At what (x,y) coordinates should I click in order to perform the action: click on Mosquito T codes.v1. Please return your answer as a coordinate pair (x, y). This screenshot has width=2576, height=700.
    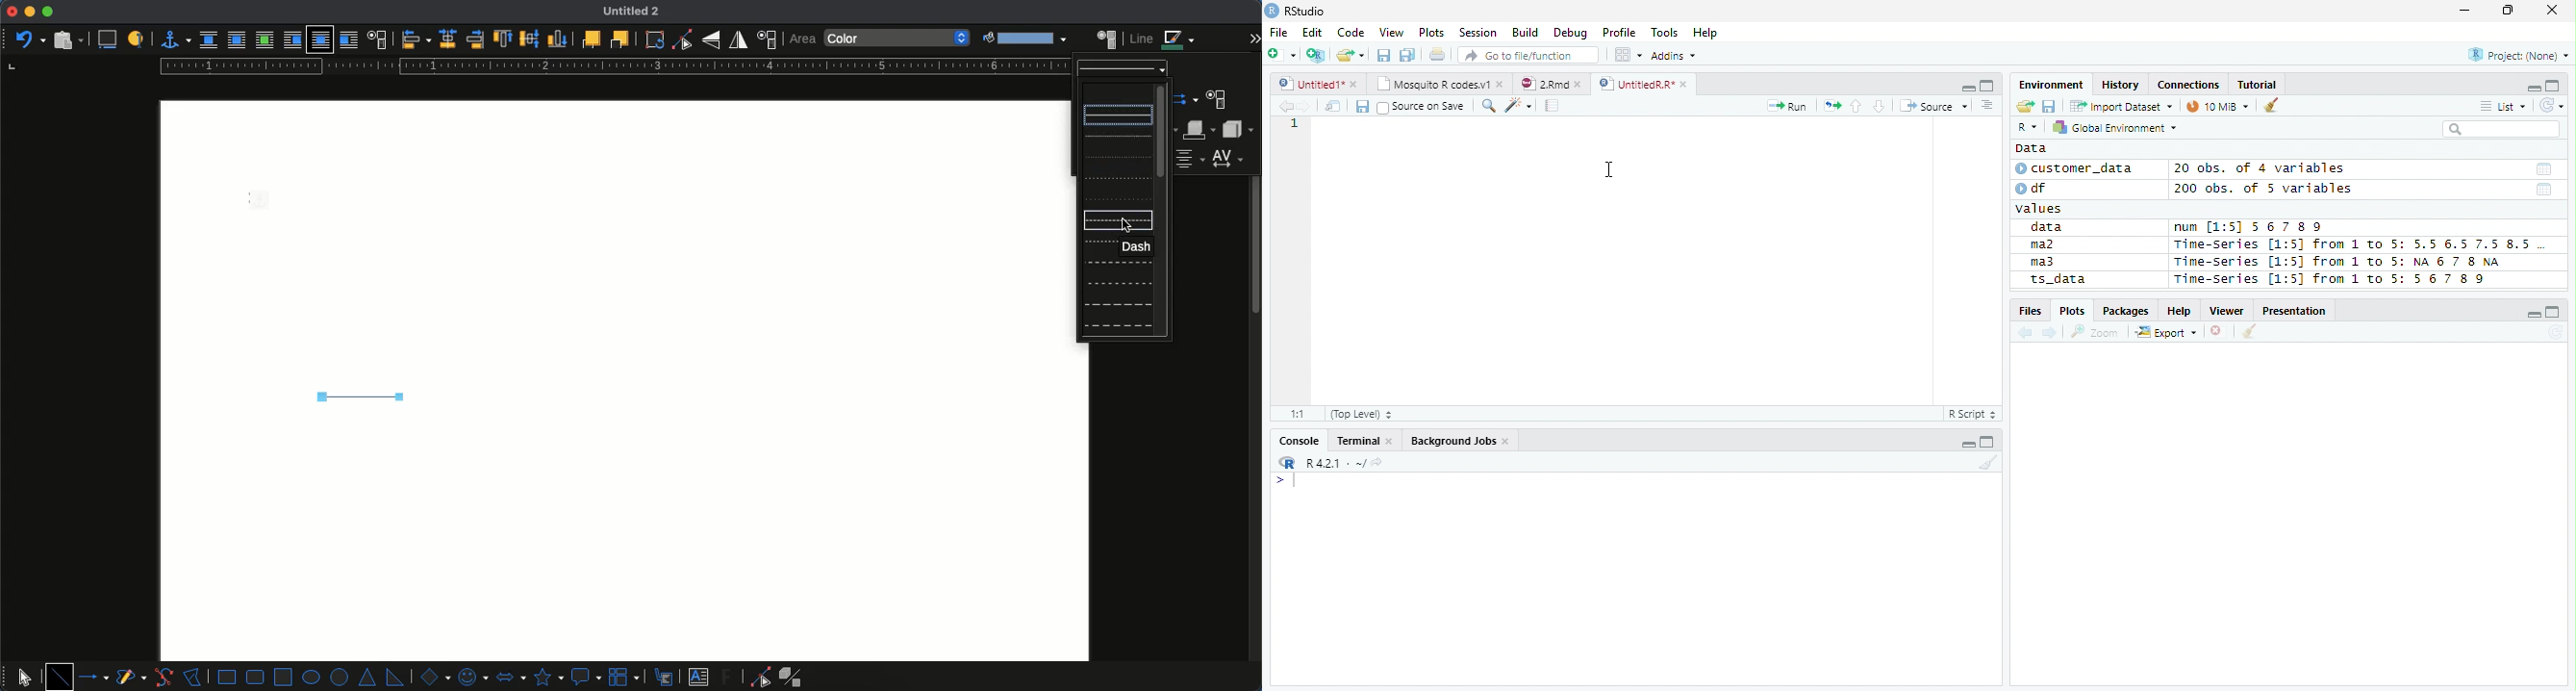
    Looking at the image, I should click on (1440, 85).